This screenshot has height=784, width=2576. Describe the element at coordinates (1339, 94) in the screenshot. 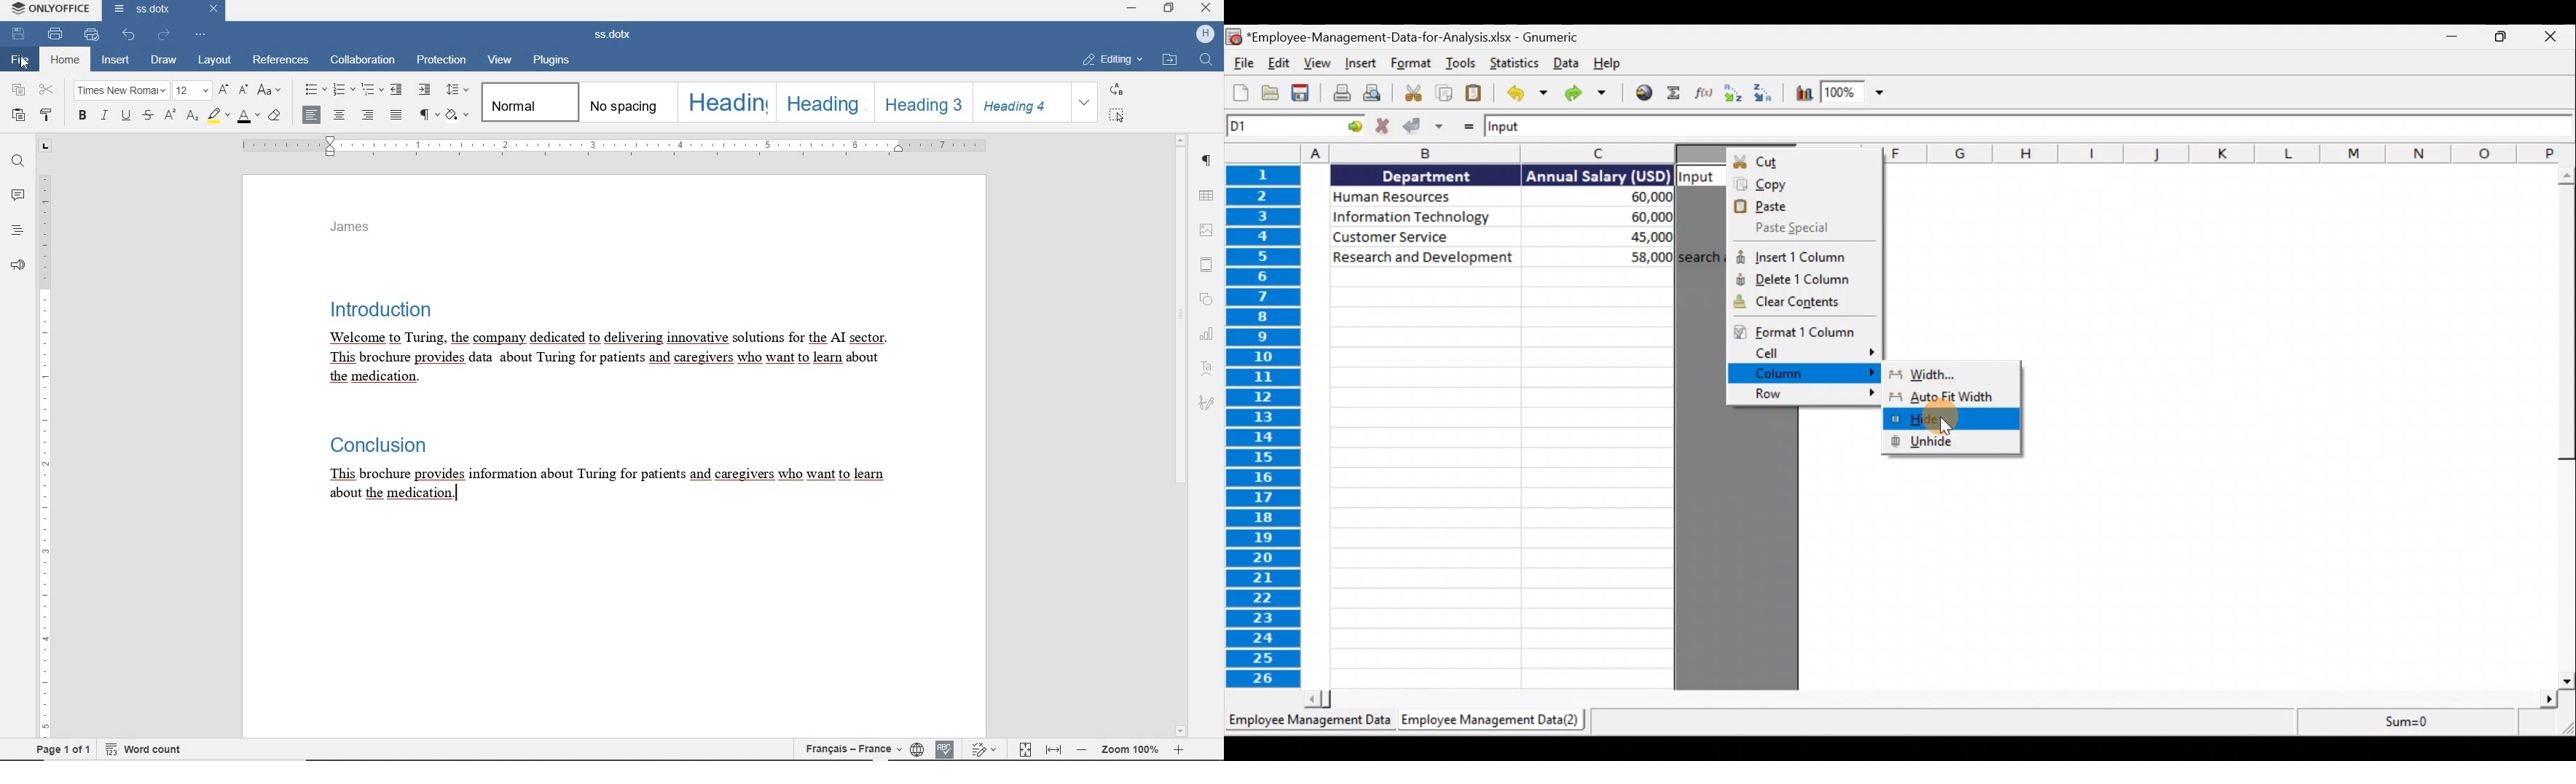

I see `Print the current file` at that location.